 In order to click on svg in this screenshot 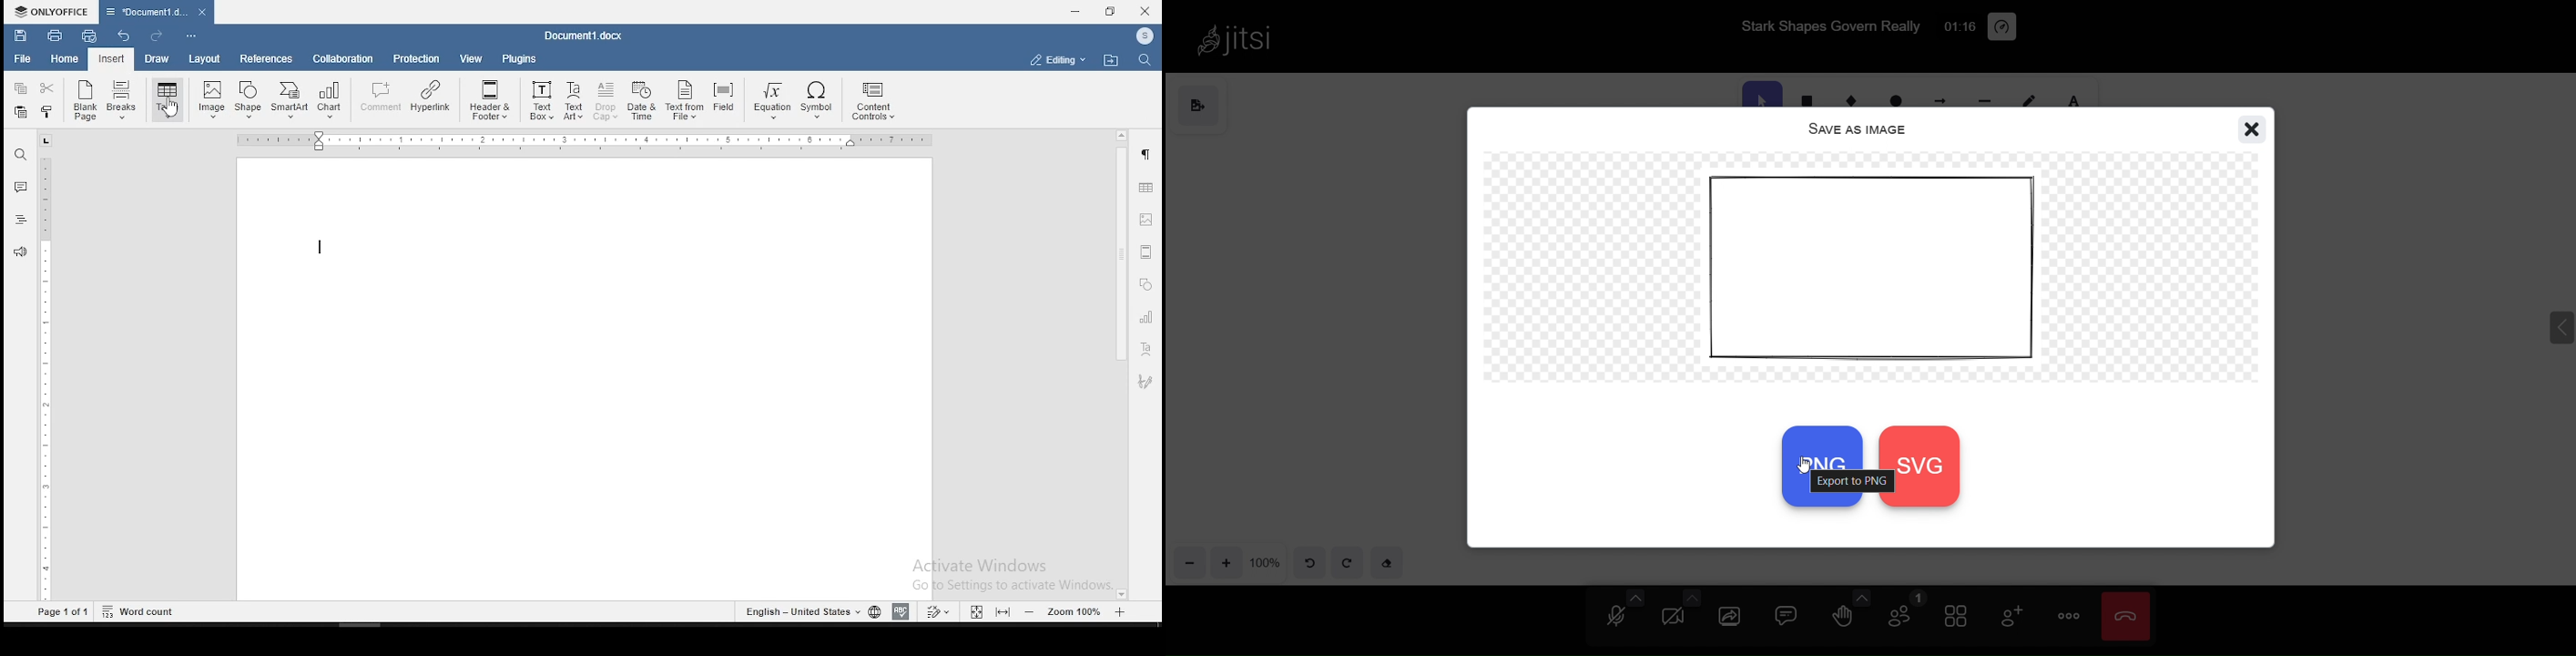, I will do `click(1932, 468)`.